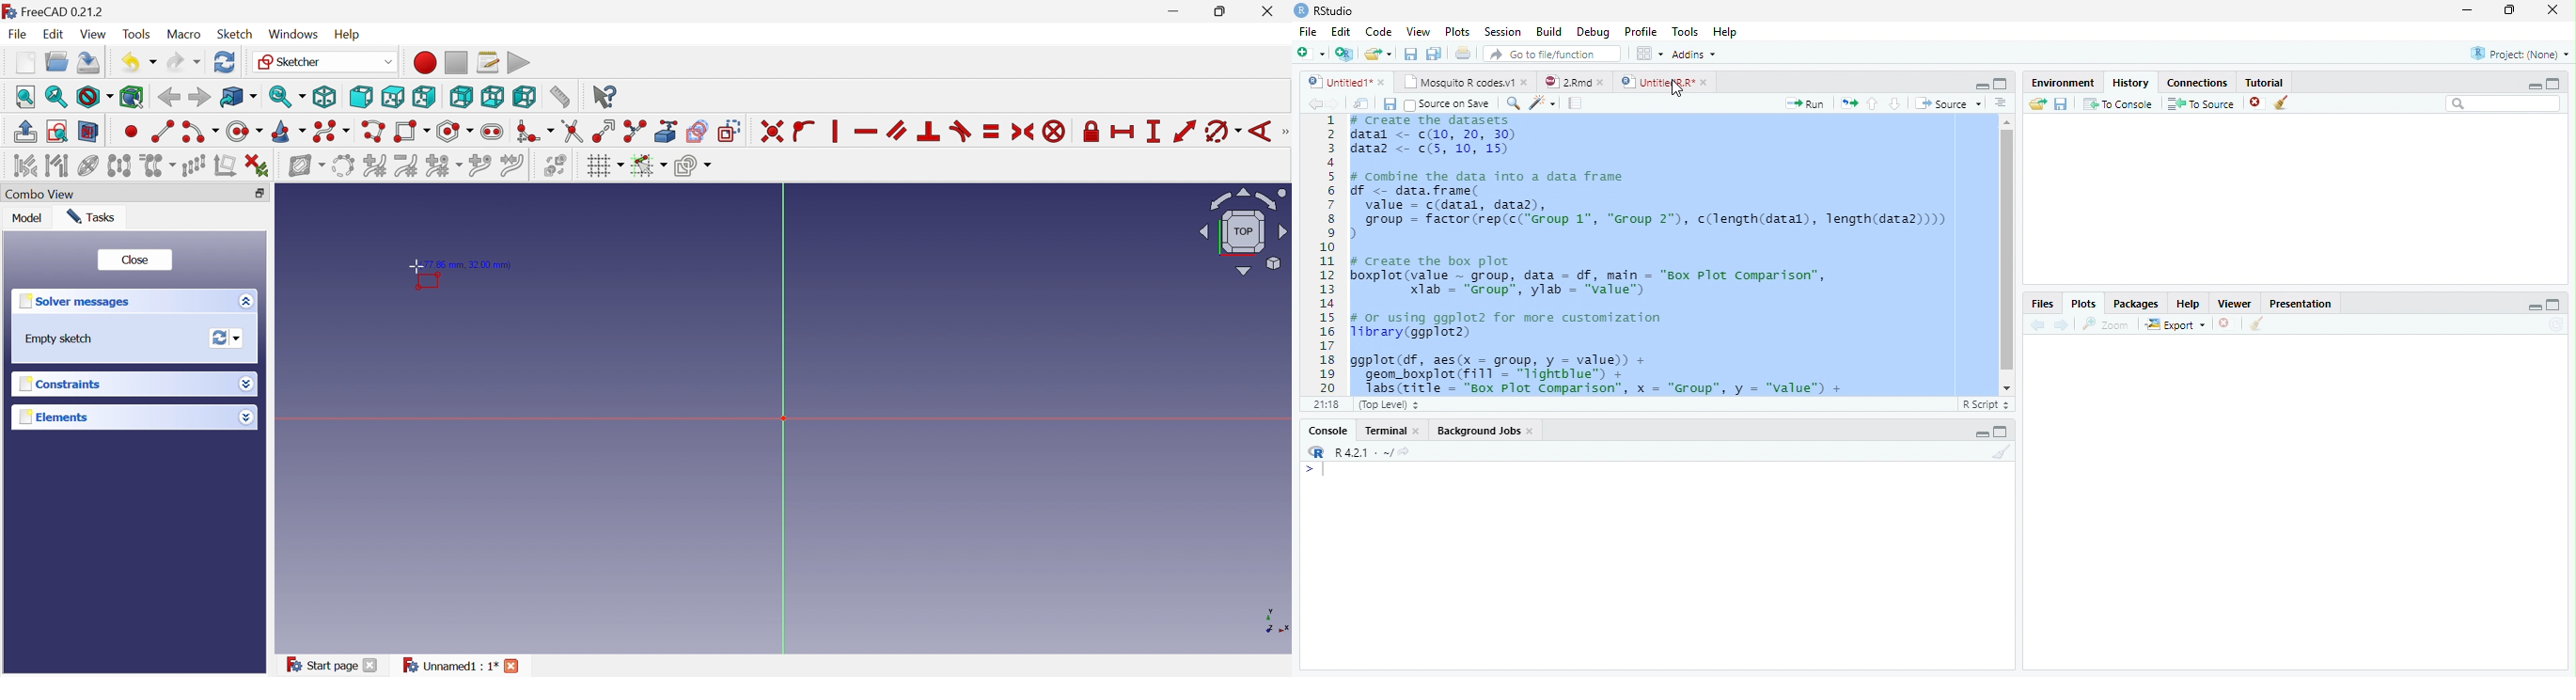 This screenshot has height=700, width=2576. I want to click on Plots, so click(2083, 304).